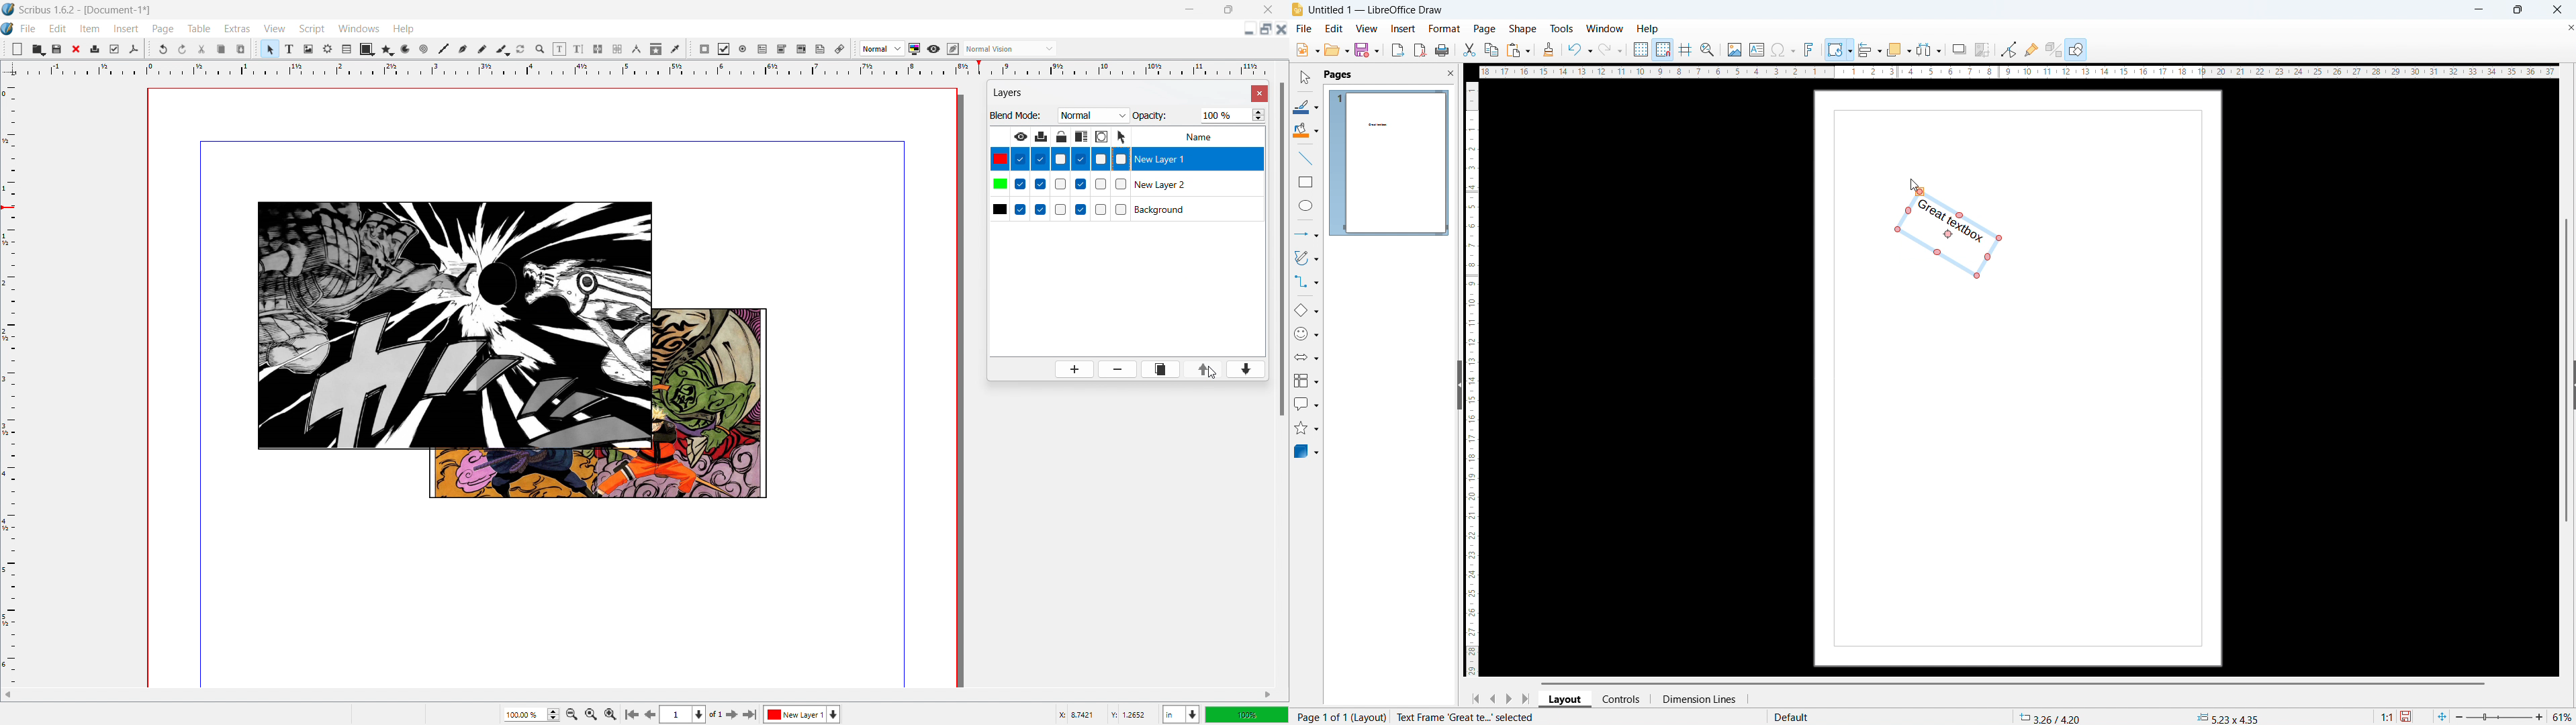  I want to click on pdf checkbox, so click(724, 49).